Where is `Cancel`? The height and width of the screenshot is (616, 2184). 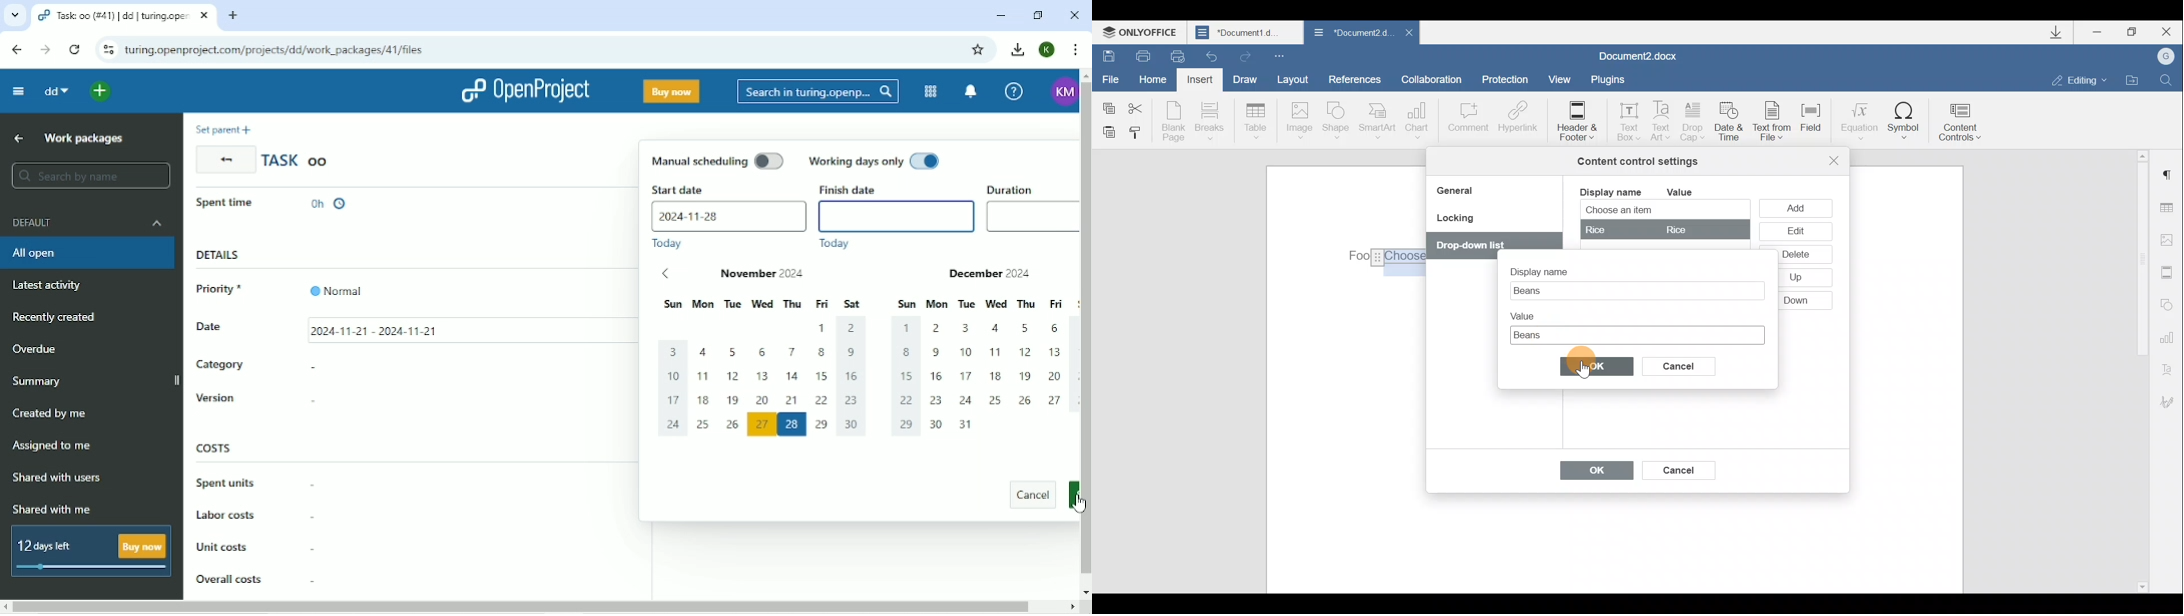
Cancel is located at coordinates (1030, 494).